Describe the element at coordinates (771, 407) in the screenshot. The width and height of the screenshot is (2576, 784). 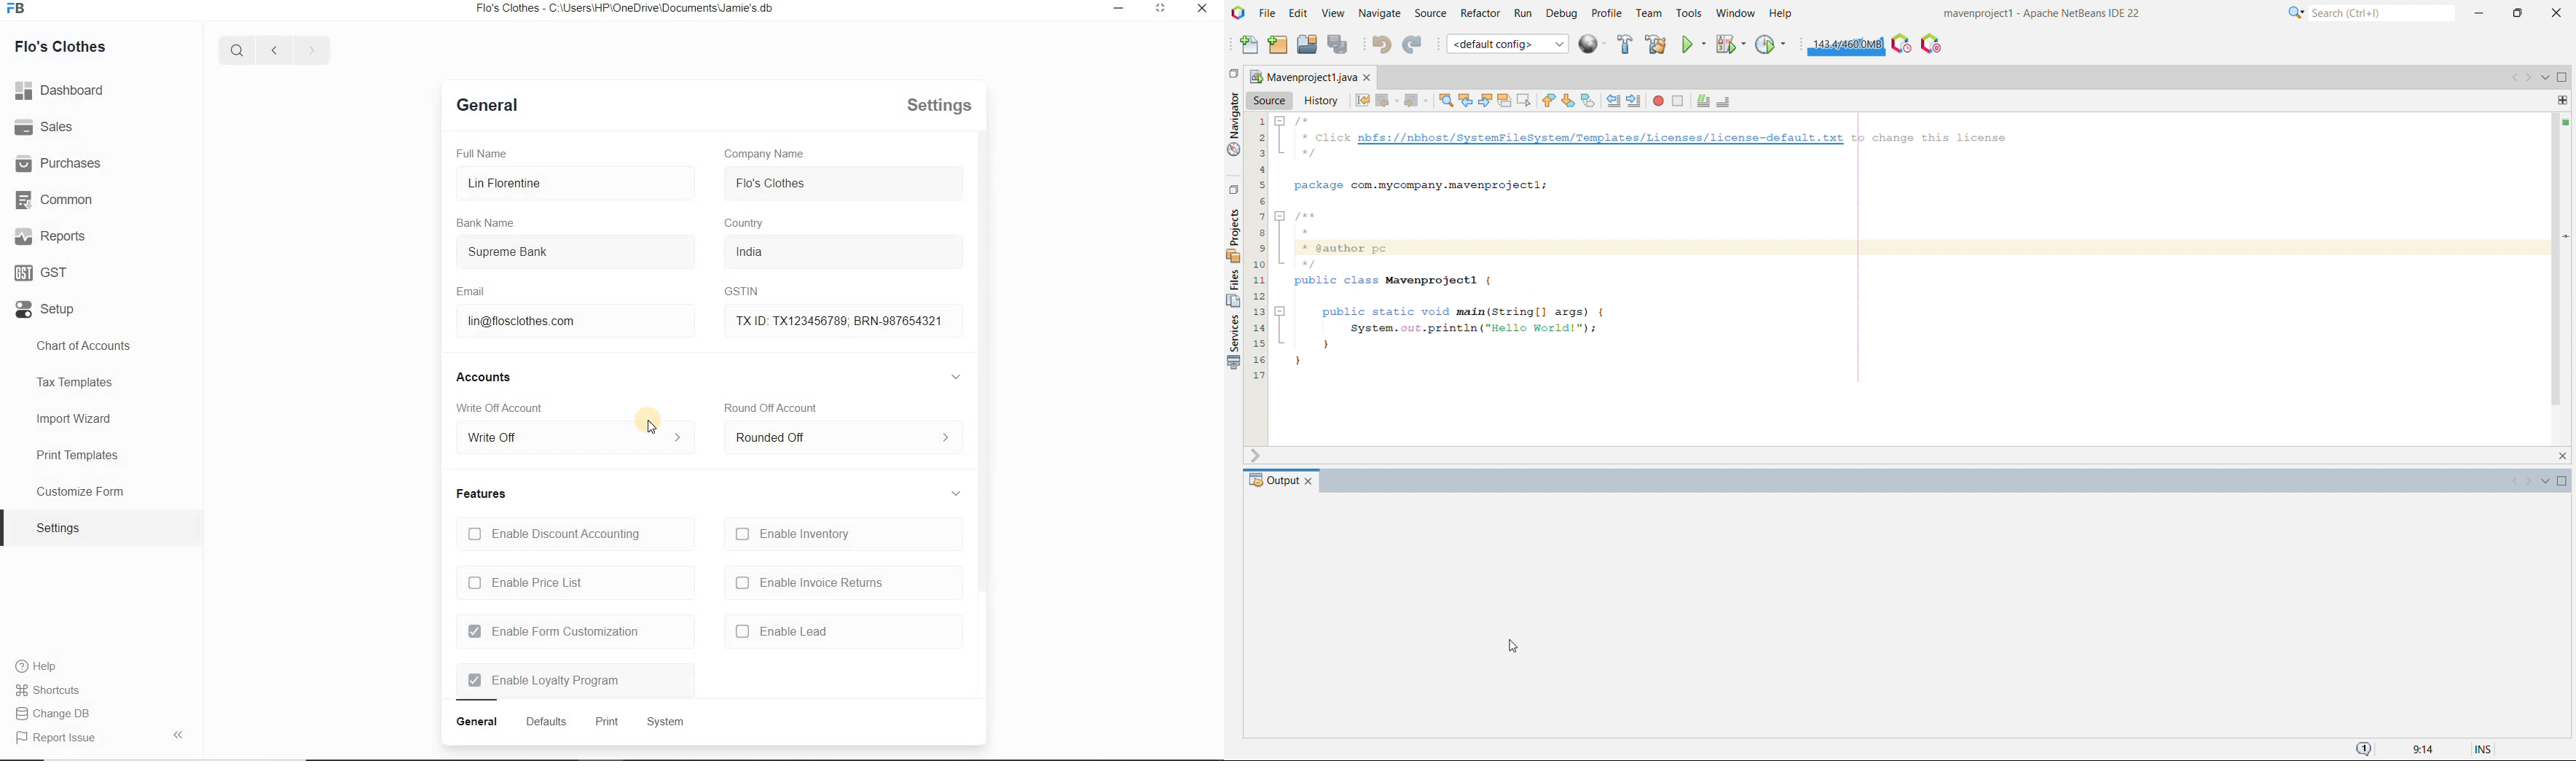
I see `round off account` at that location.